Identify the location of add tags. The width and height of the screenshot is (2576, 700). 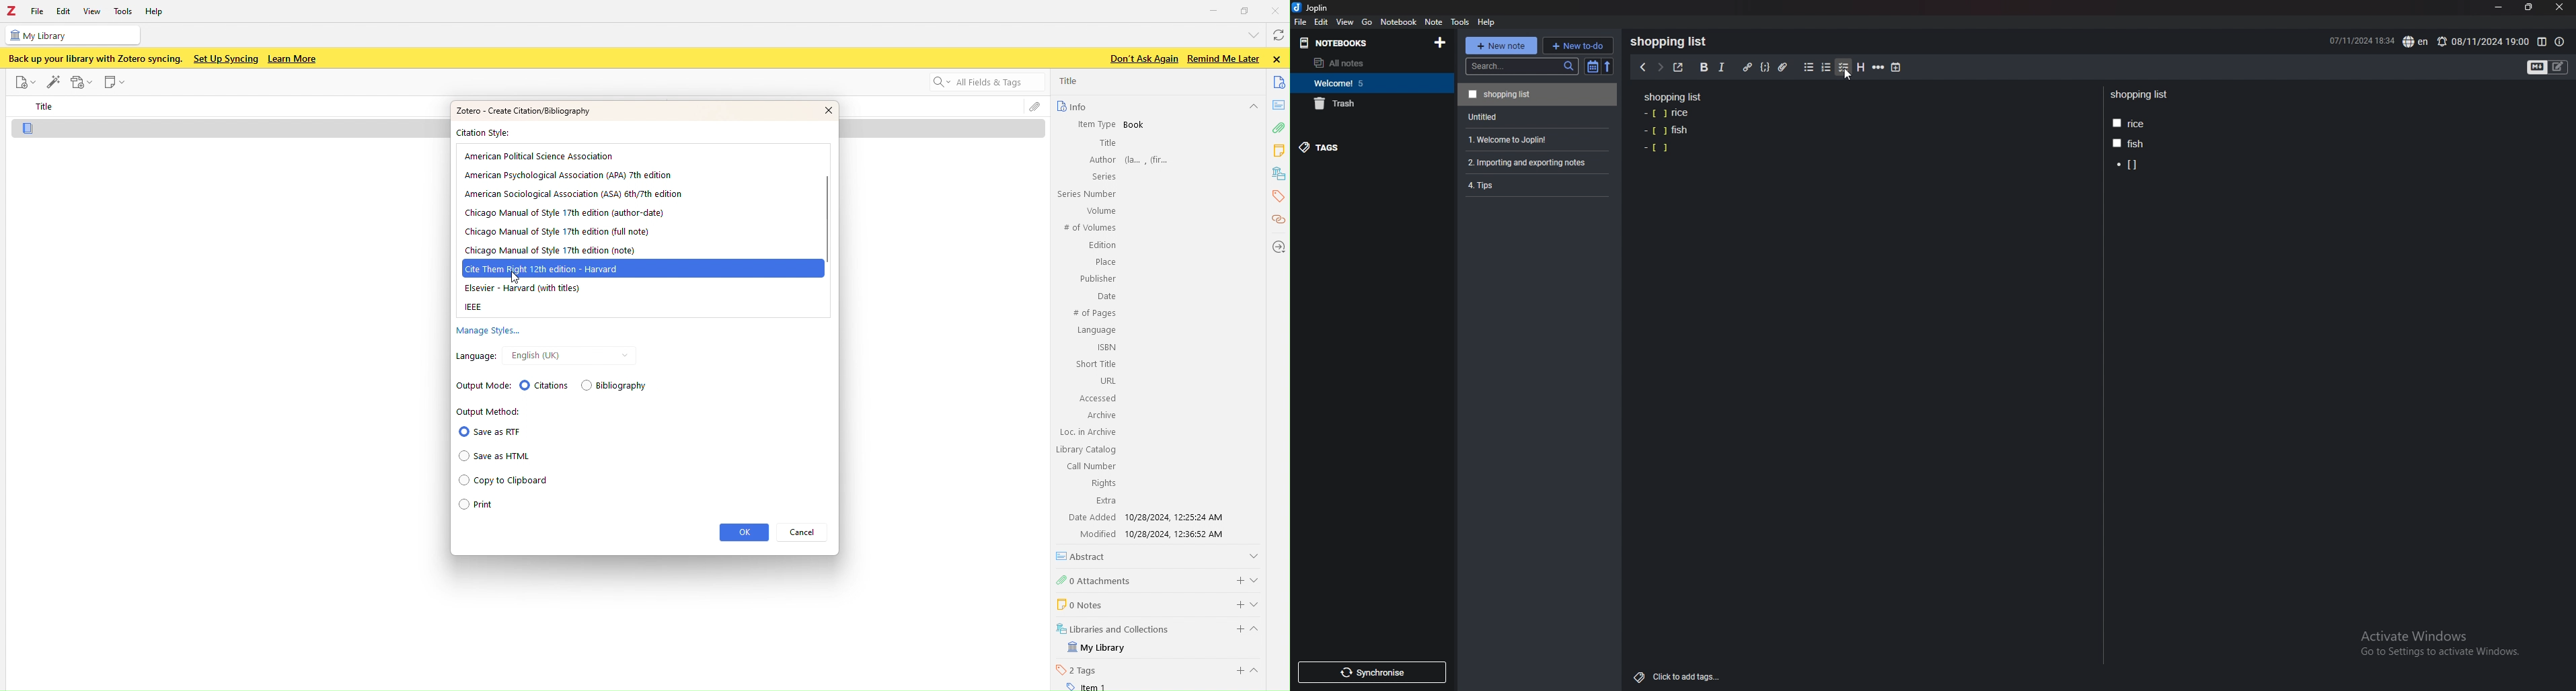
(1678, 678).